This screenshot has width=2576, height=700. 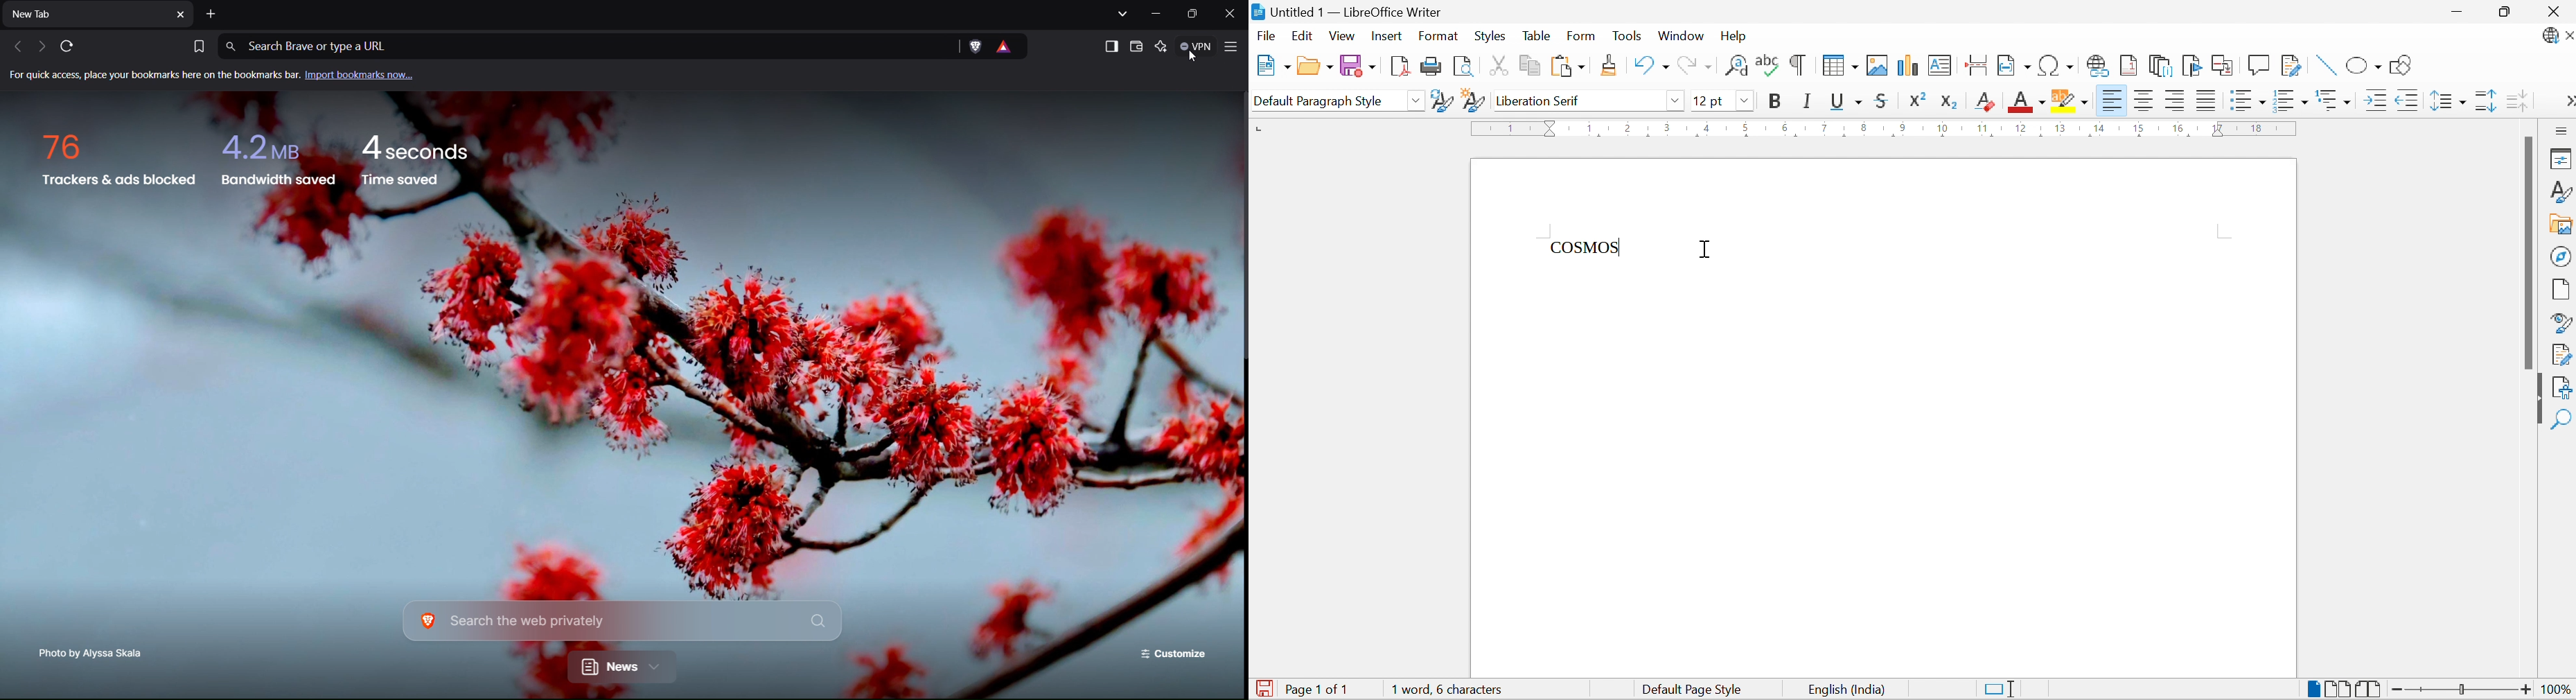 What do you see at coordinates (2401, 66) in the screenshot?
I see `Show Draw Functions` at bounding box center [2401, 66].